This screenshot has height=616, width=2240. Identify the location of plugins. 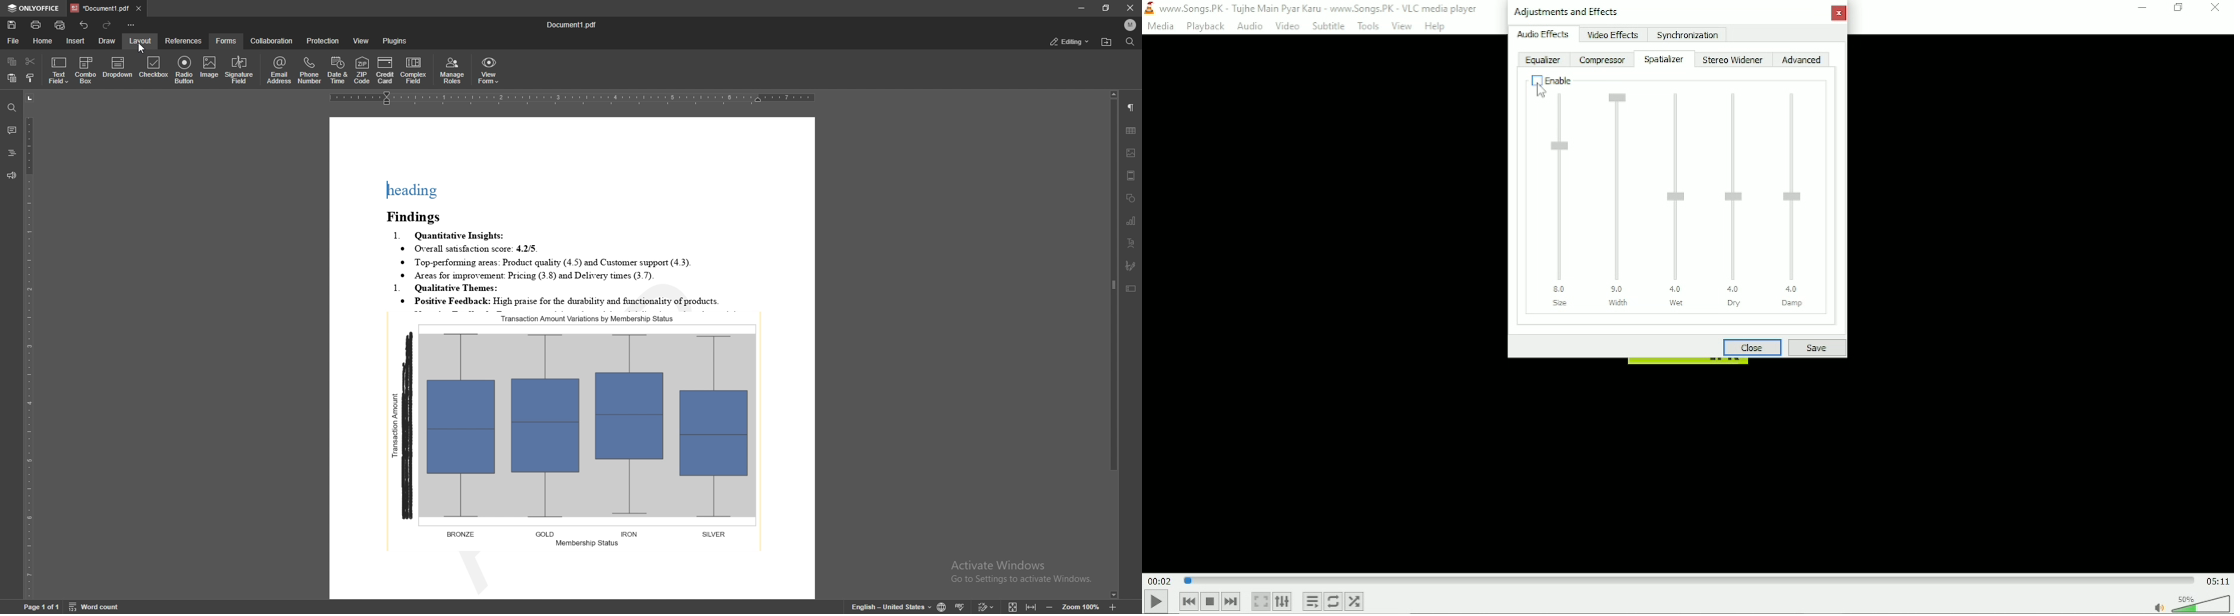
(398, 41).